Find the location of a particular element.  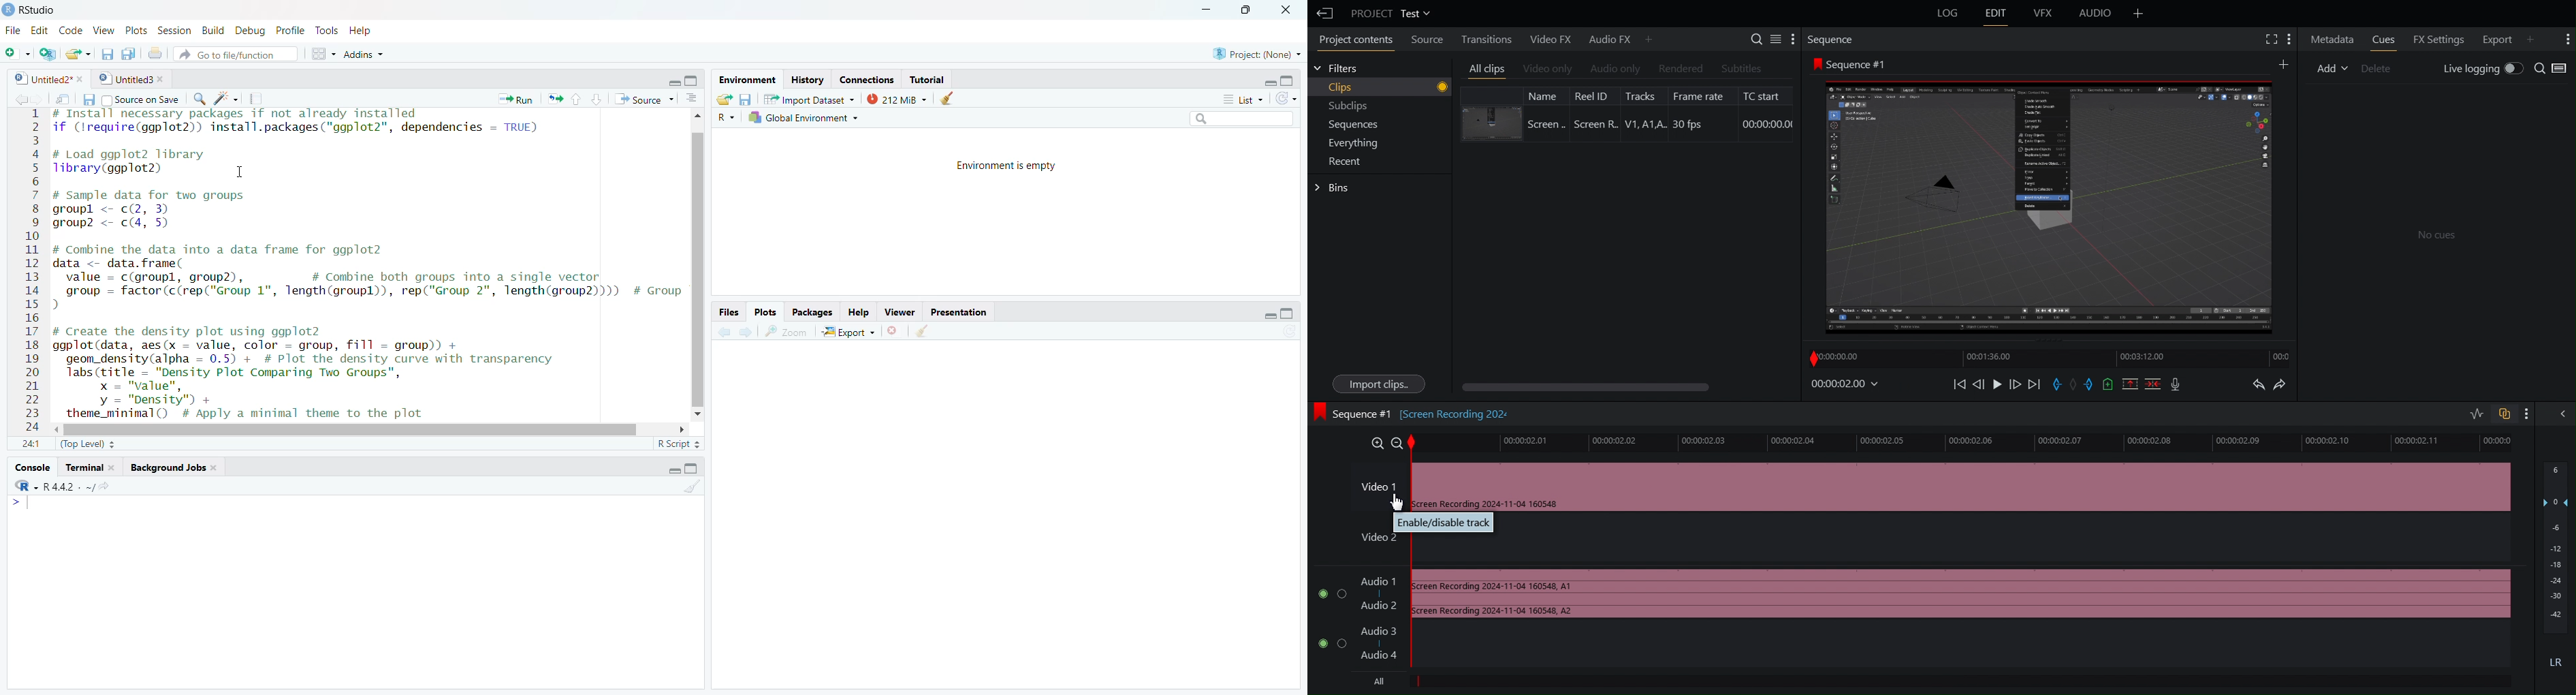

Video FX is located at coordinates (1550, 38).